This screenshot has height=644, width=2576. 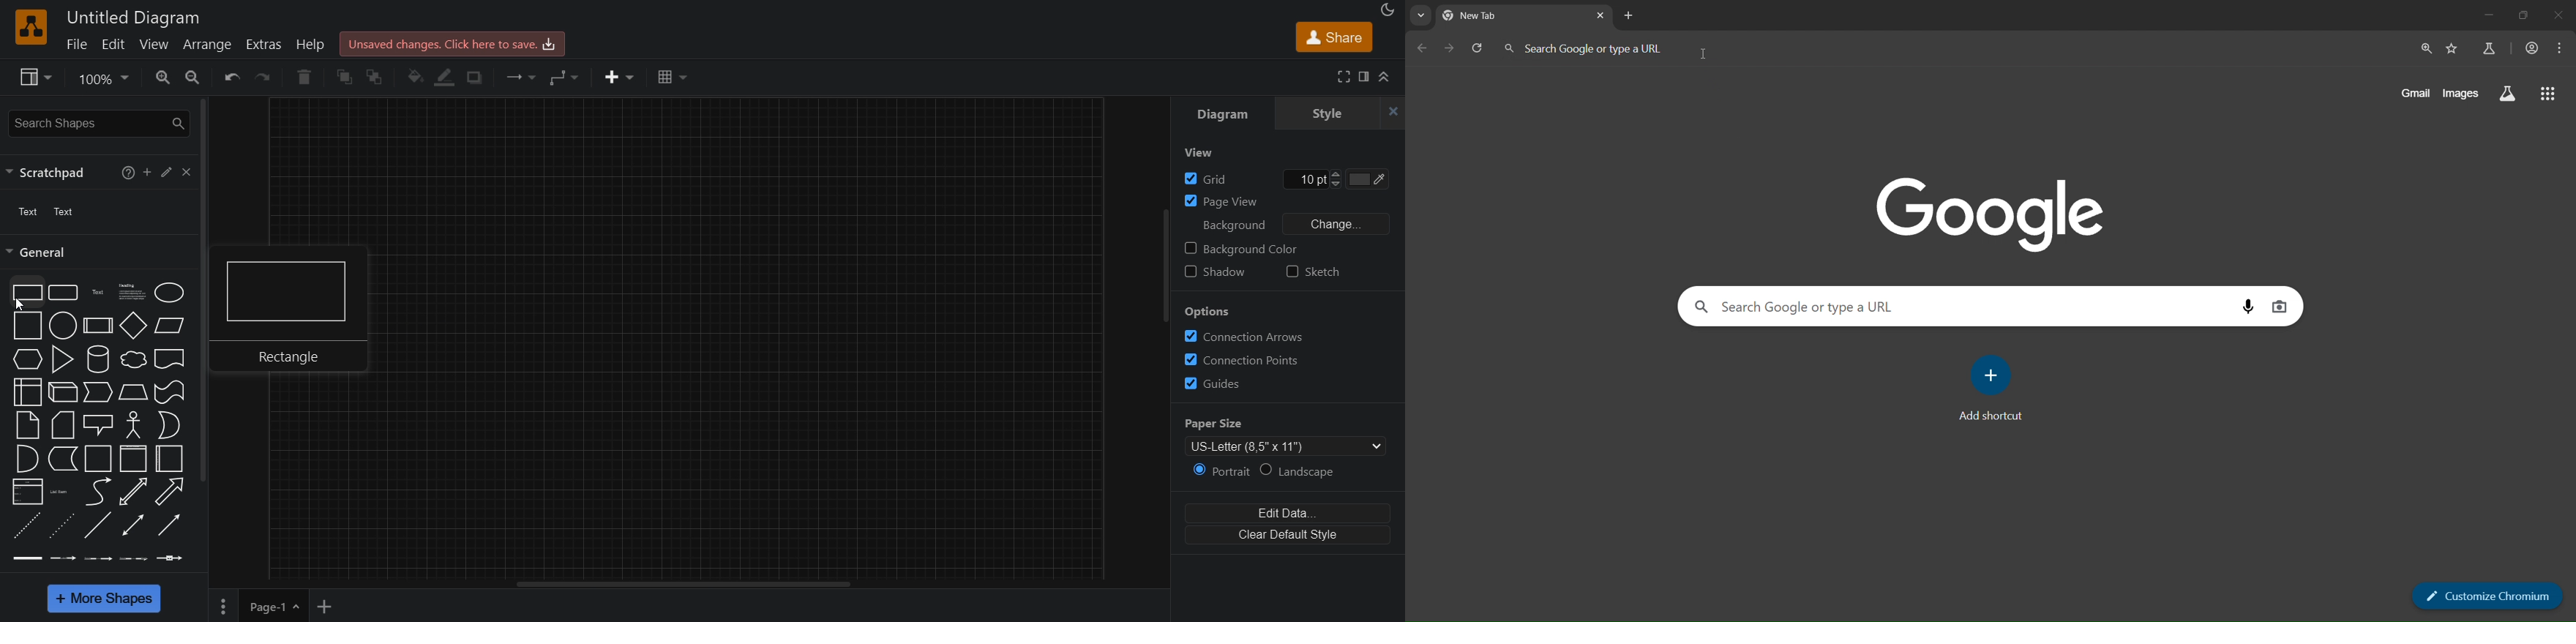 What do you see at coordinates (1226, 200) in the screenshot?
I see `page view` at bounding box center [1226, 200].